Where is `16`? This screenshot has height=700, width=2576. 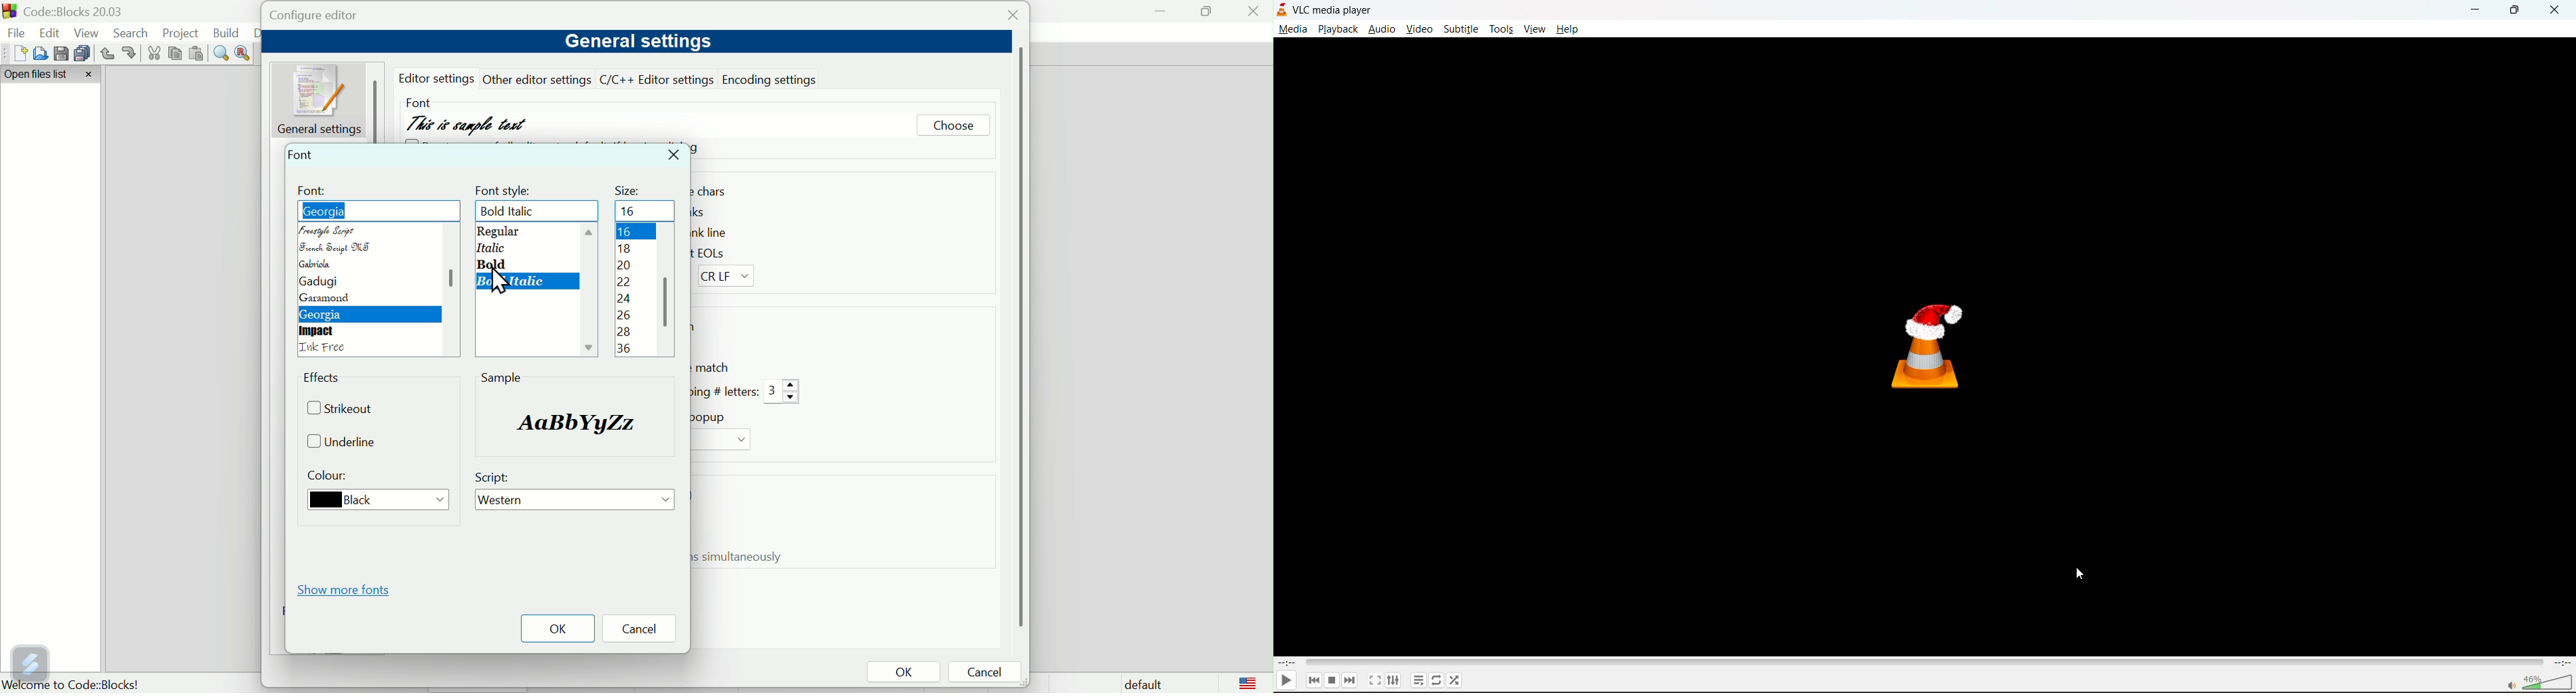
16 is located at coordinates (623, 233).